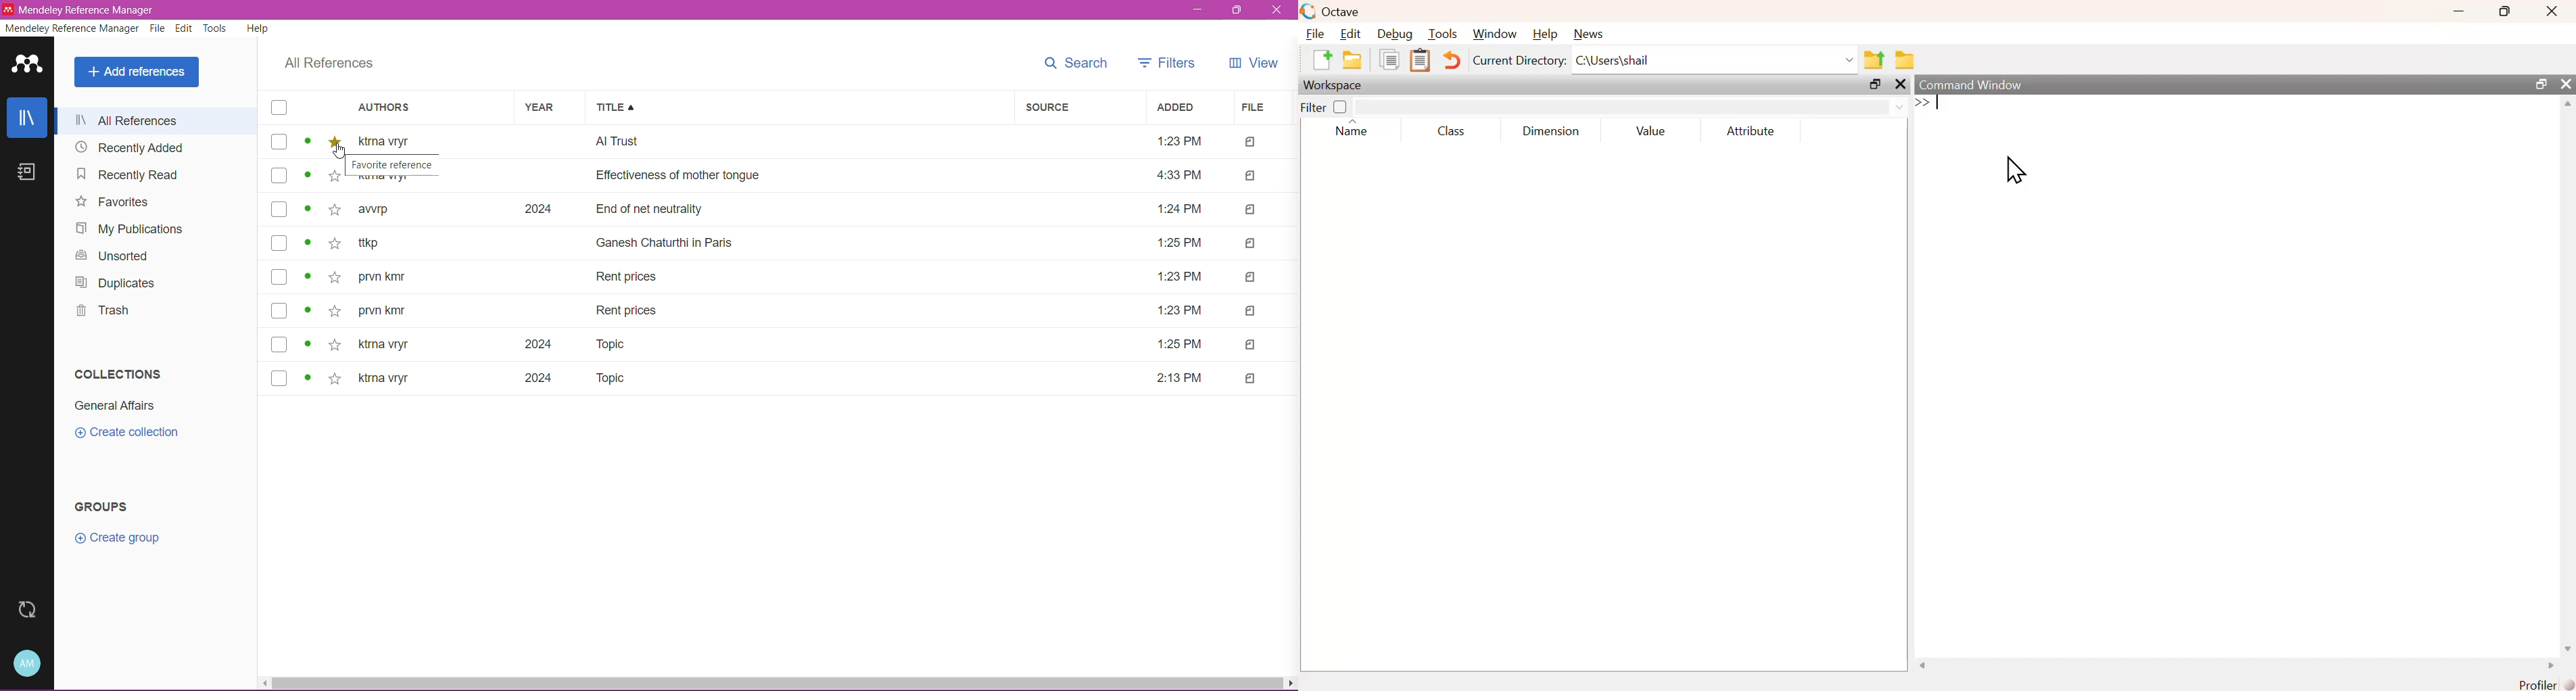  What do you see at coordinates (185, 29) in the screenshot?
I see `Edit` at bounding box center [185, 29].